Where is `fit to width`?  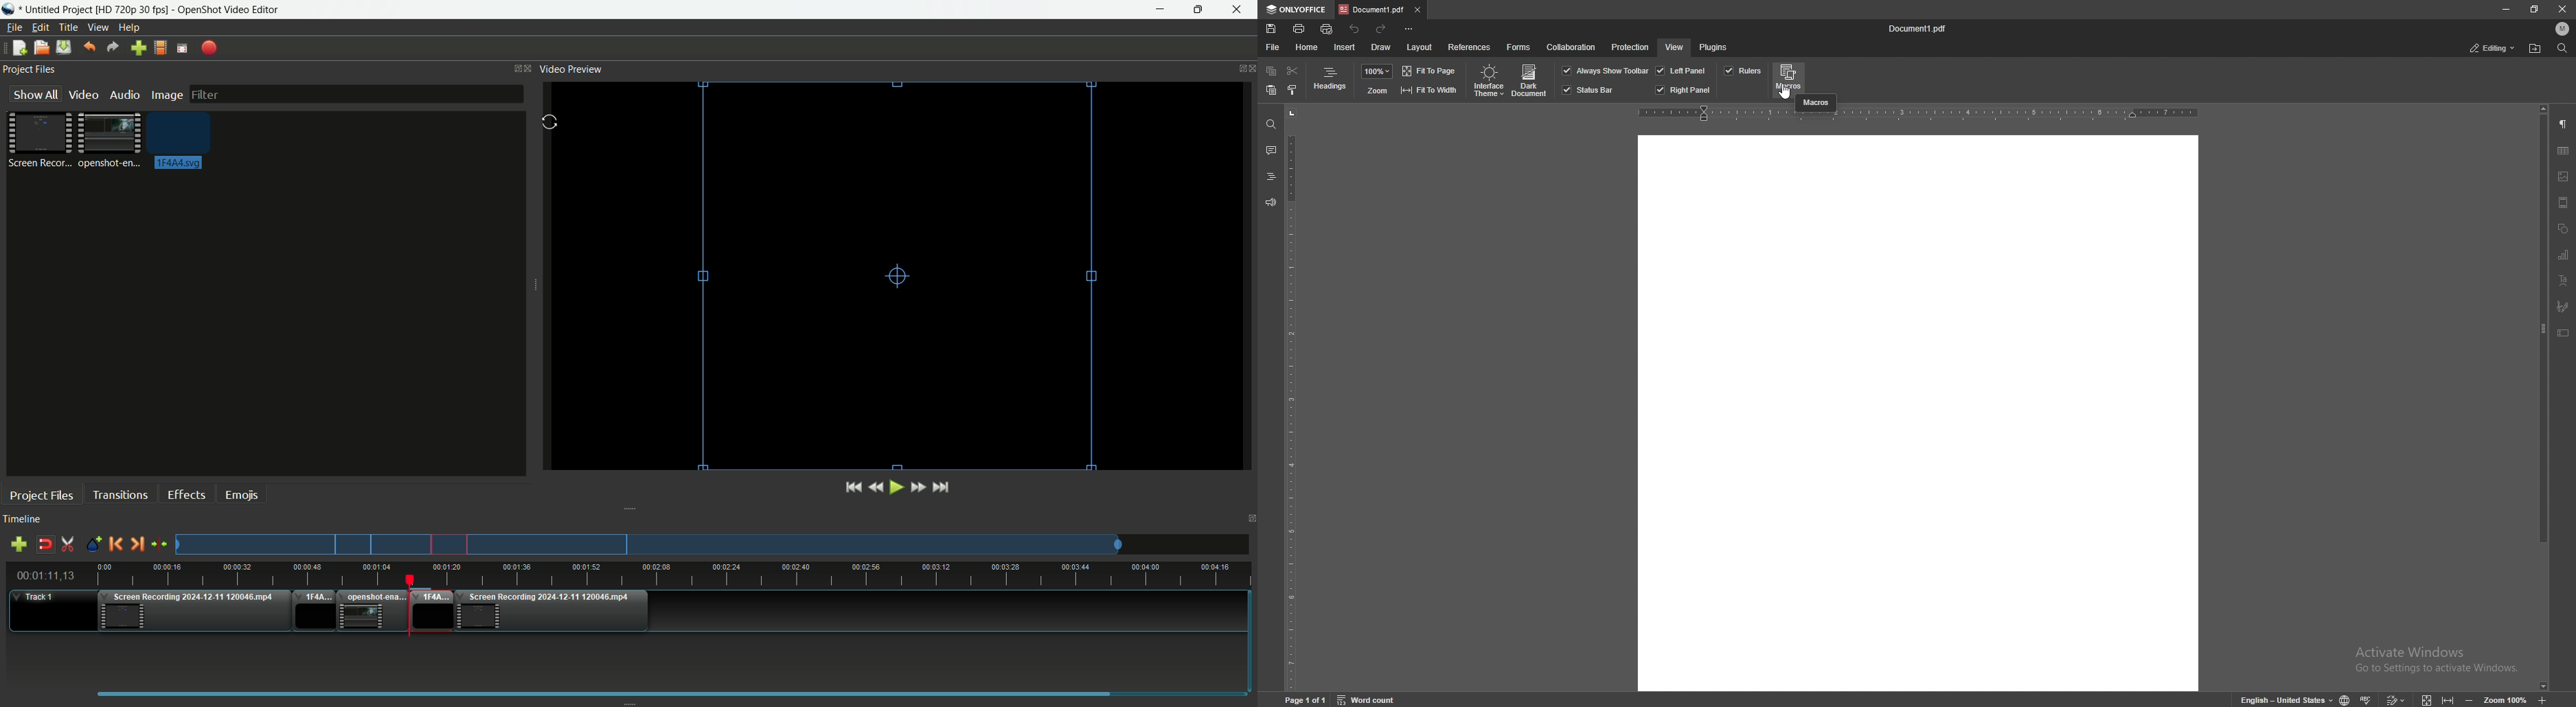
fit to width is located at coordinates (1428, 89).